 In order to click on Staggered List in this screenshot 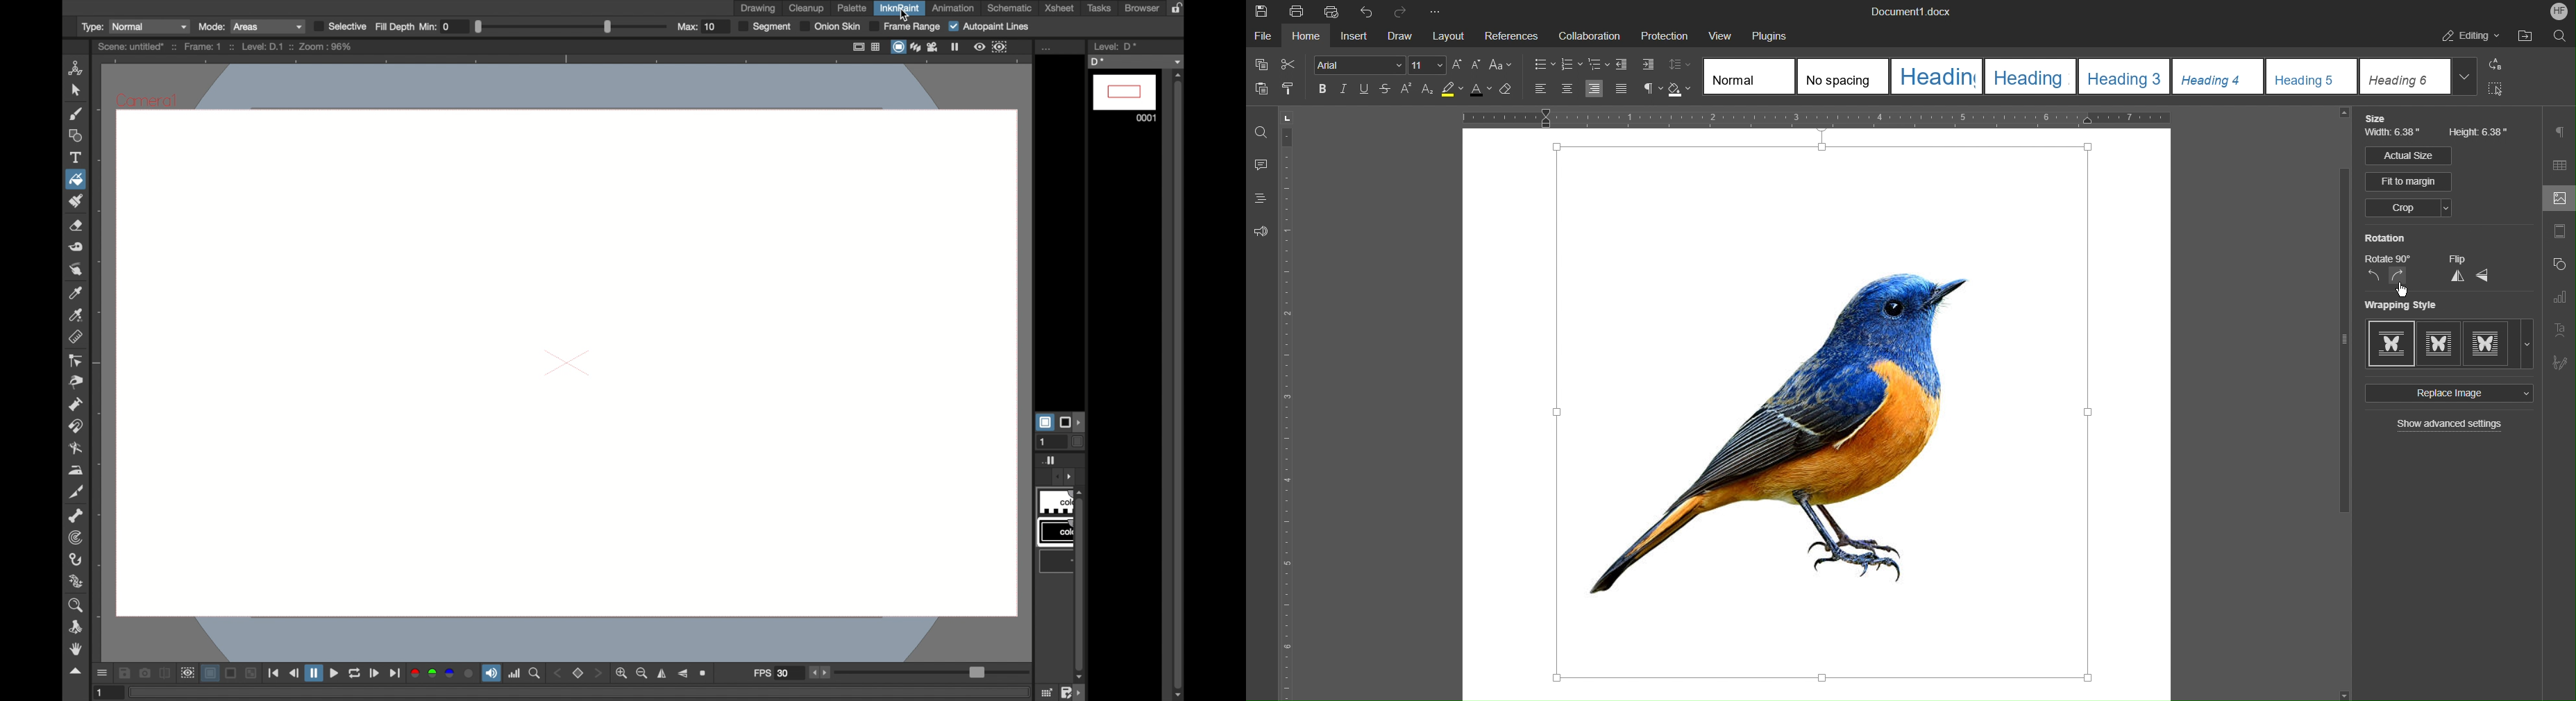, I will do `click(1598, 65)`.